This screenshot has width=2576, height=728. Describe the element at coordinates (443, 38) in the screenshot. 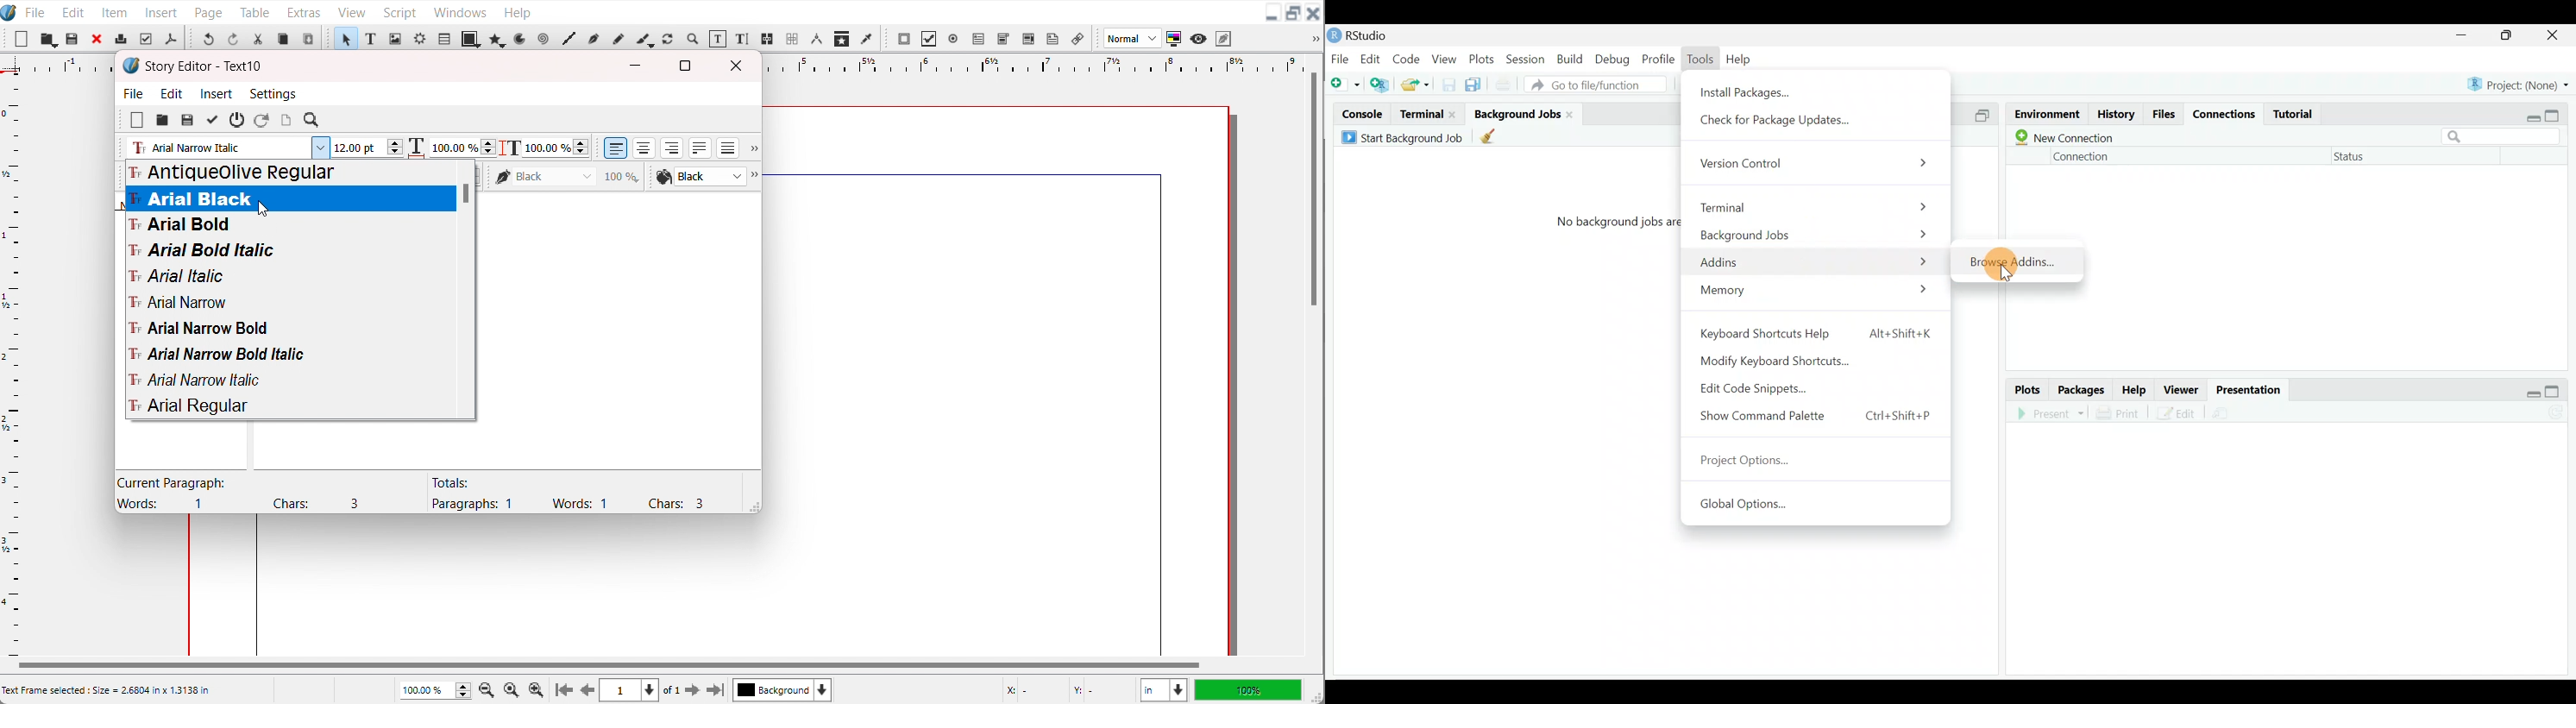

I see `Table` at that location.